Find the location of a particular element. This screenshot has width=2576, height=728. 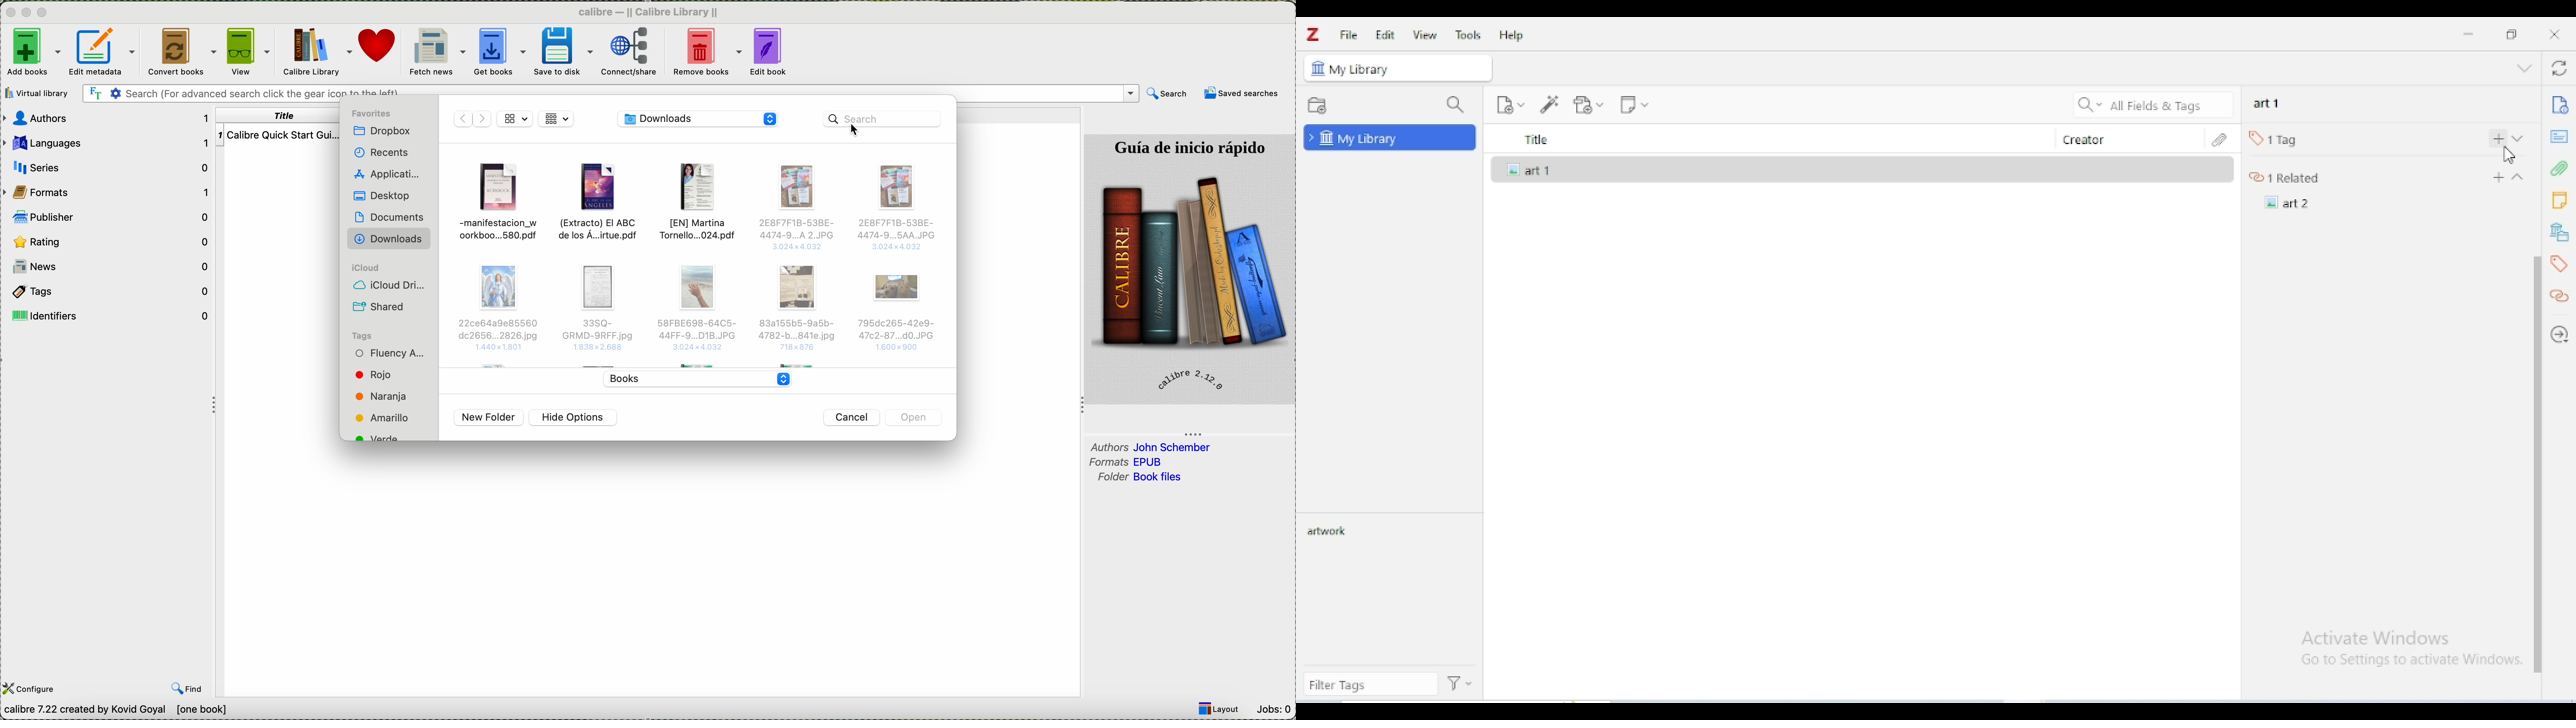

Layout is located at coordinates (1220, 709).